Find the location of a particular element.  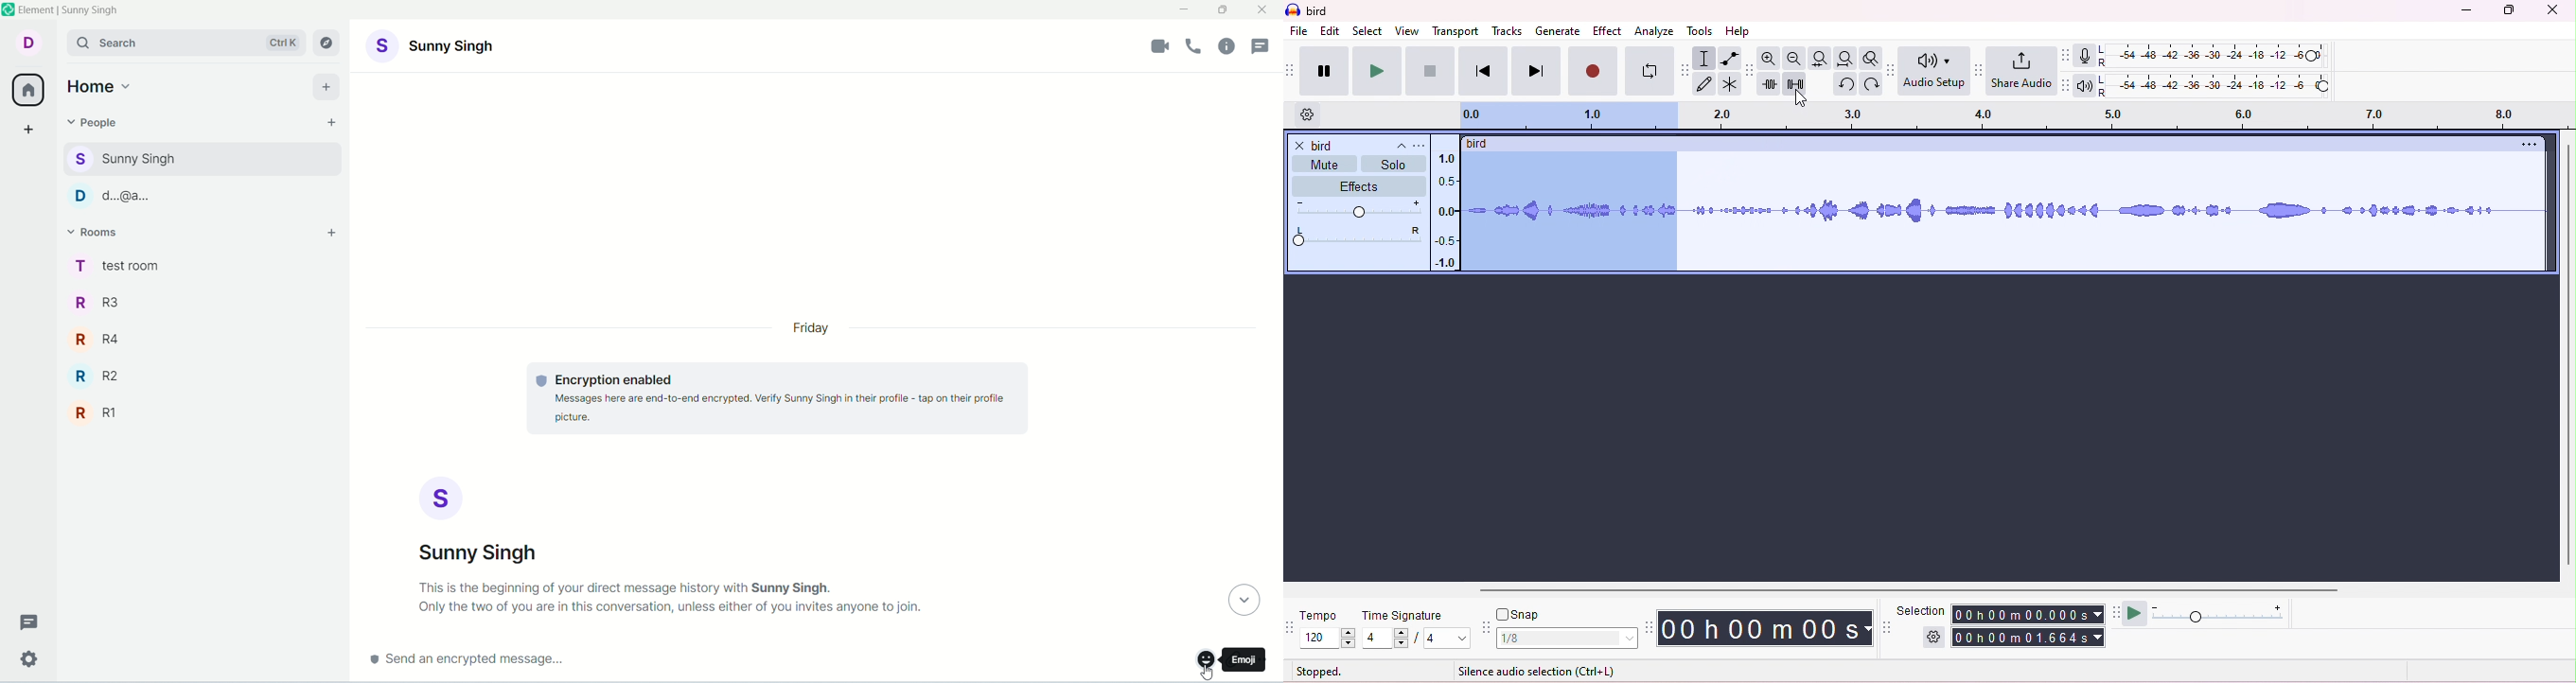

R1 is located at coordinates (203, 409).